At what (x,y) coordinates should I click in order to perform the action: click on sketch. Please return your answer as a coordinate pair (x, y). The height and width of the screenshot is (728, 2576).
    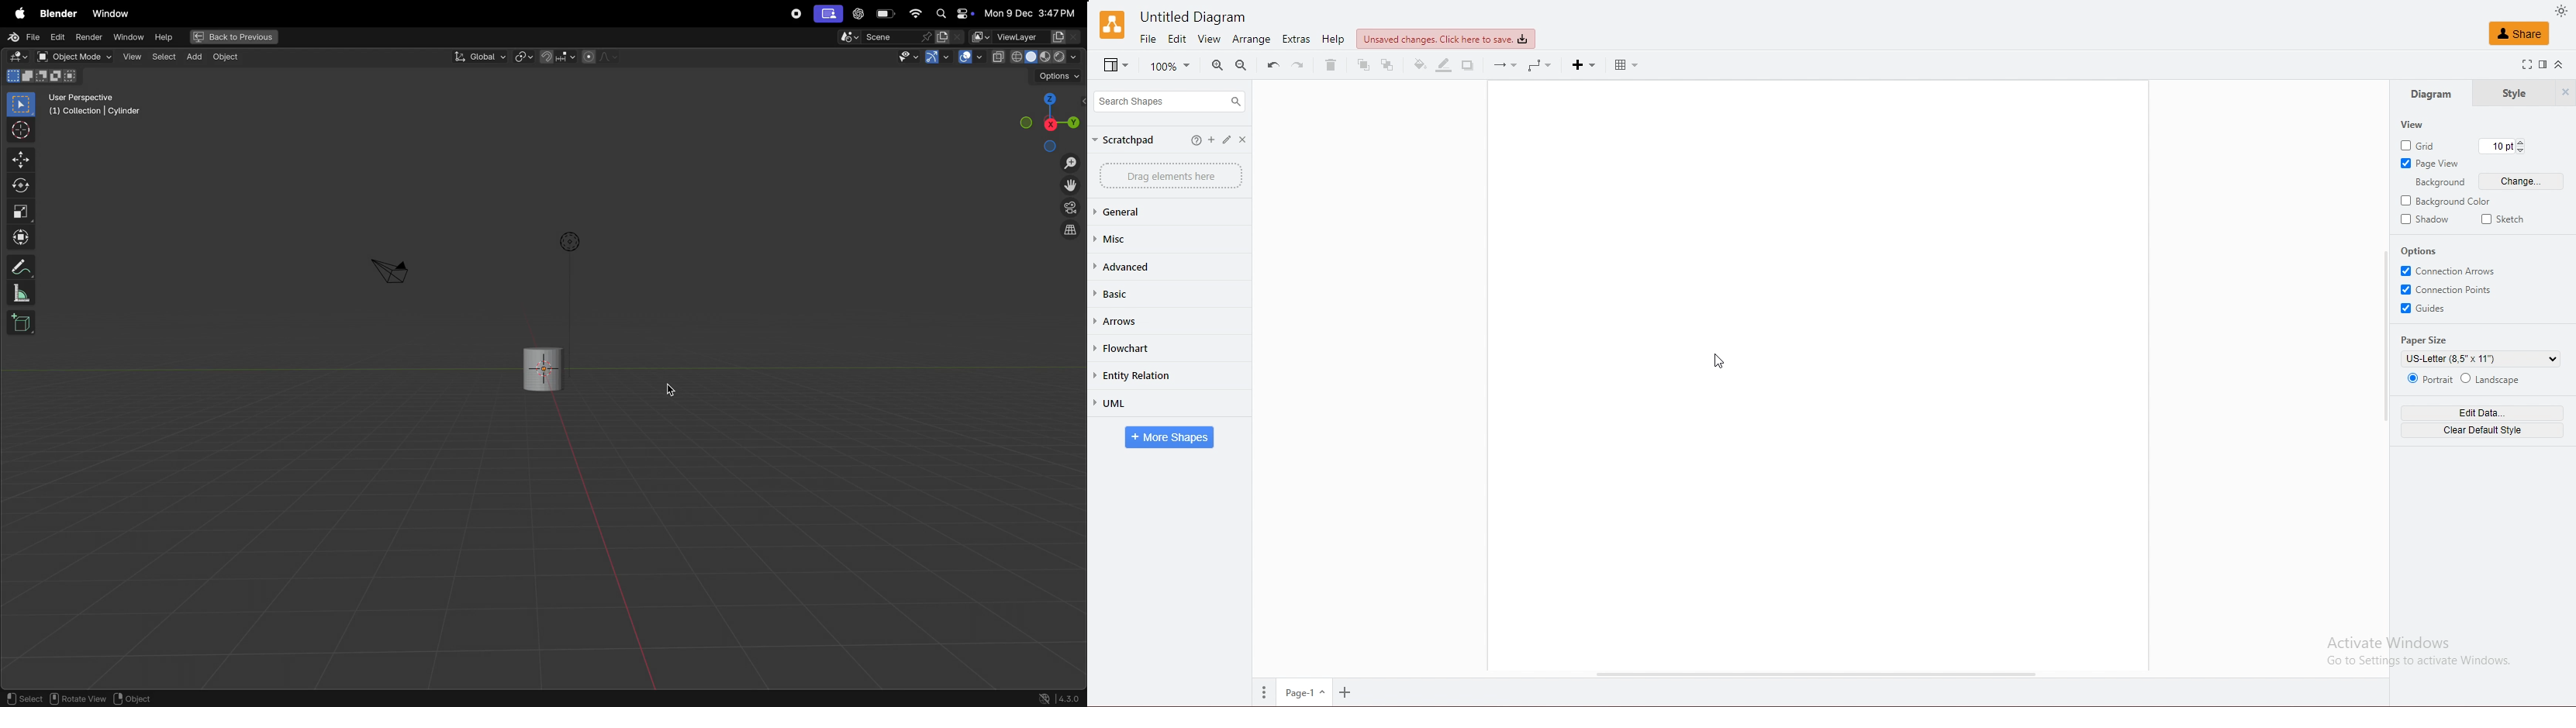
    Looking at the image, I should click on (2503, 218).